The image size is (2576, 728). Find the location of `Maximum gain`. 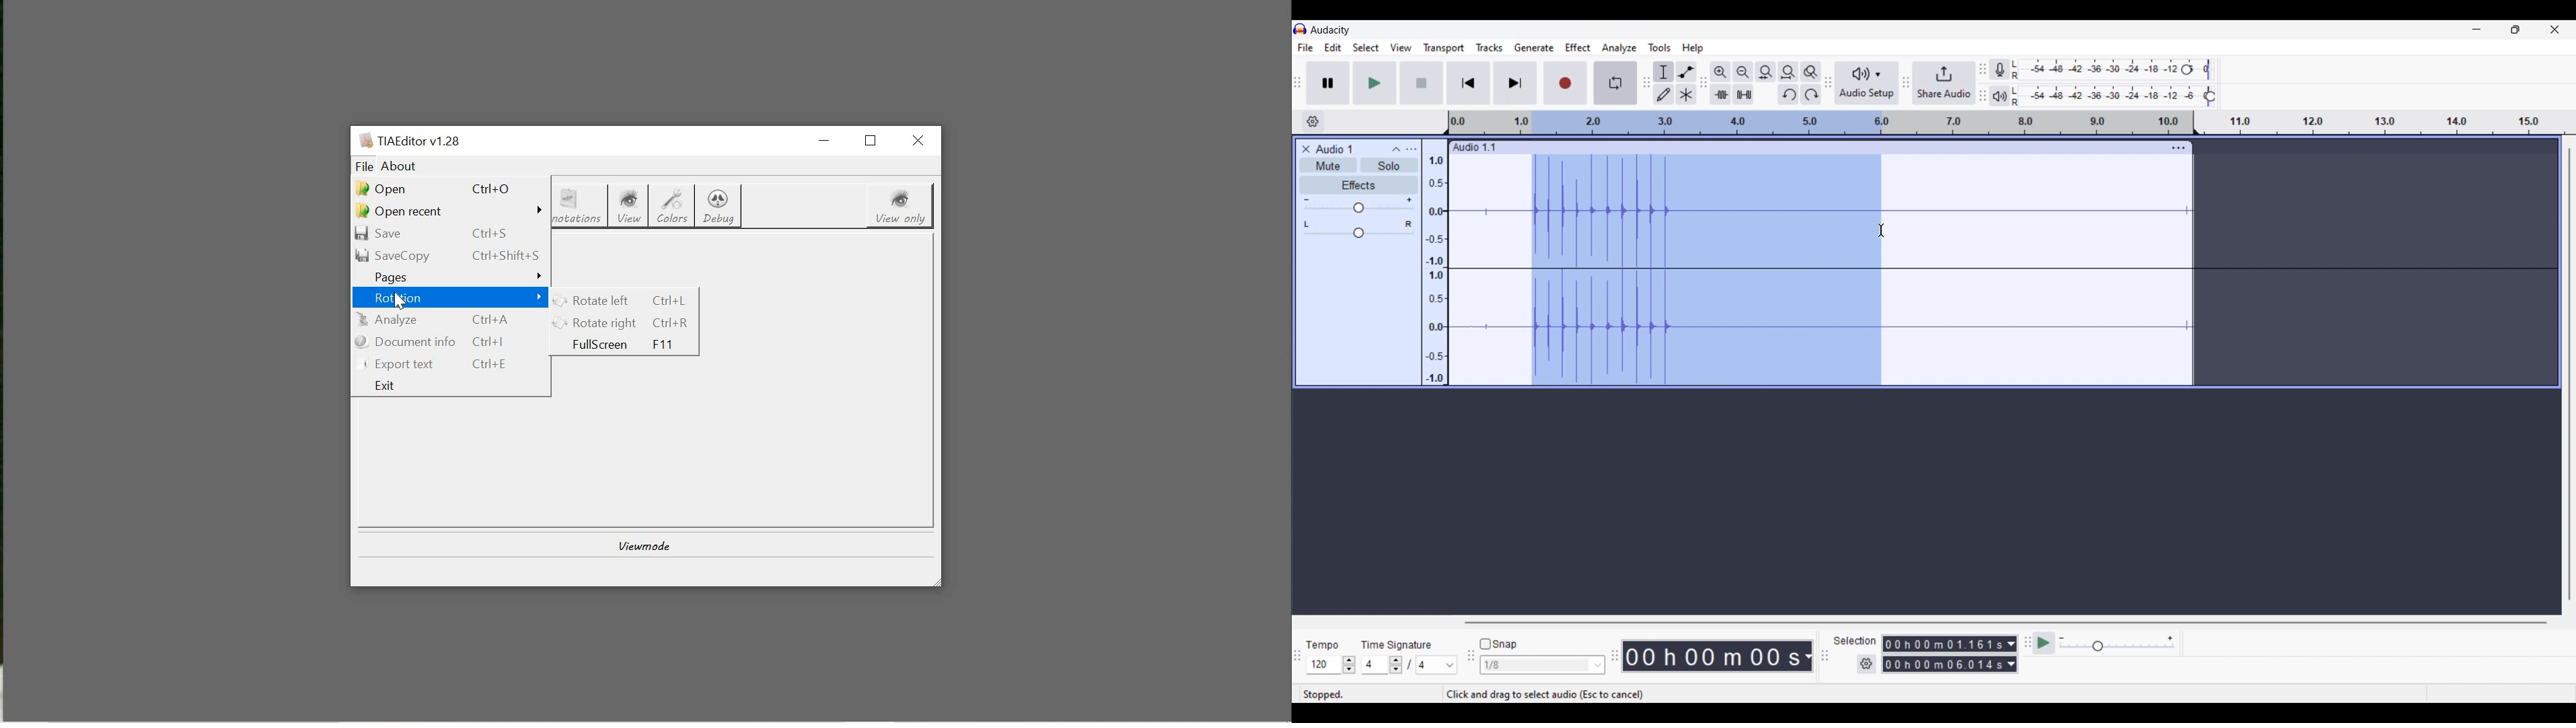

Maximum gain is located at coordinates (1409, 199).